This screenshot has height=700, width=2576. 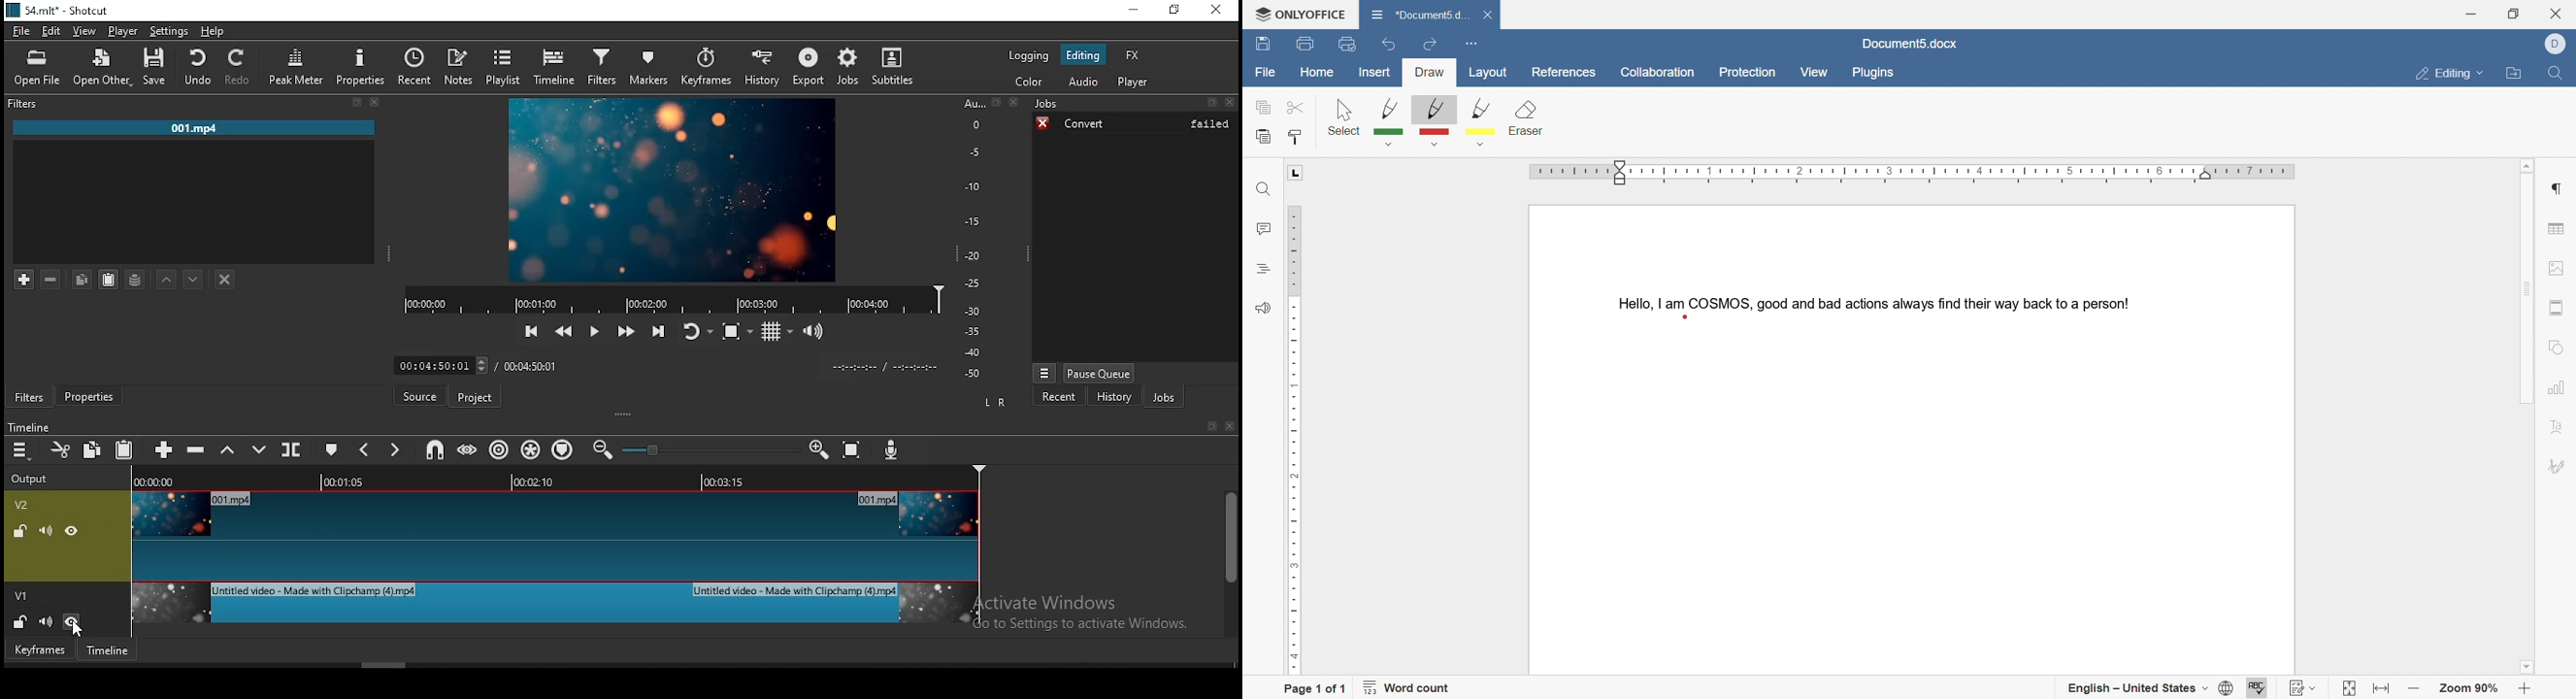 I want to click on filters, so click(x=29, y=397).